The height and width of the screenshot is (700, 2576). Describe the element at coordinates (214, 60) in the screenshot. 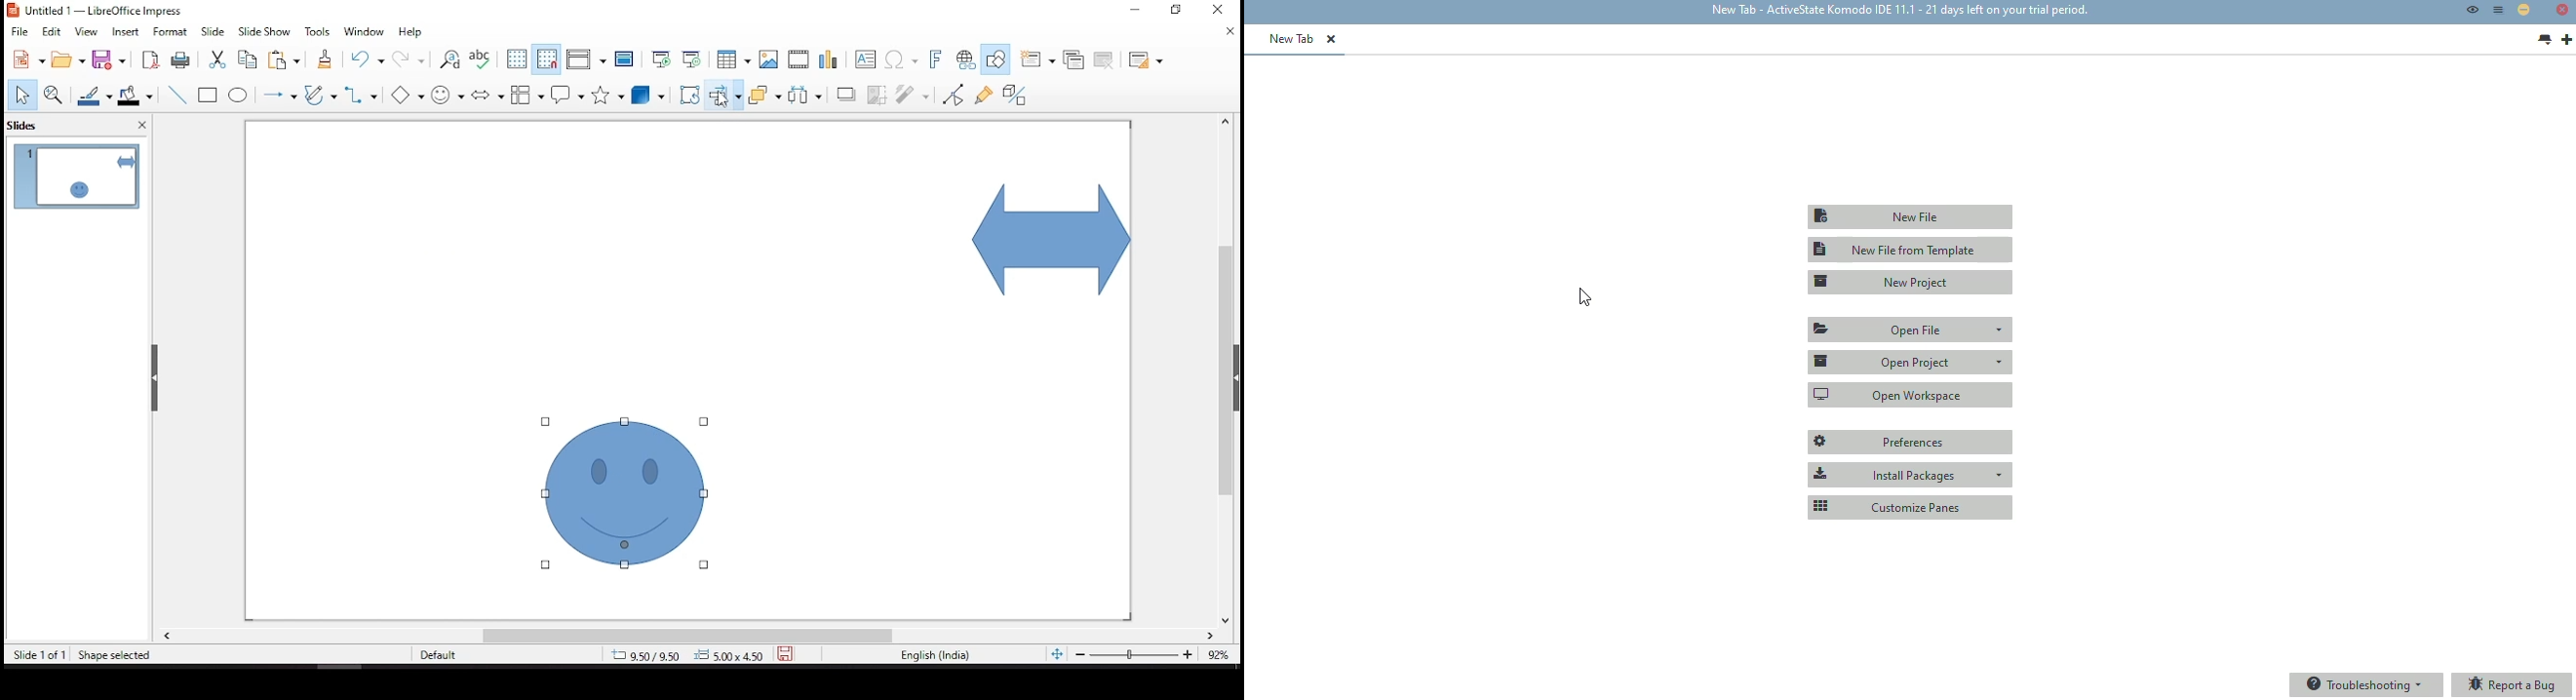

I see `cut` at that location.